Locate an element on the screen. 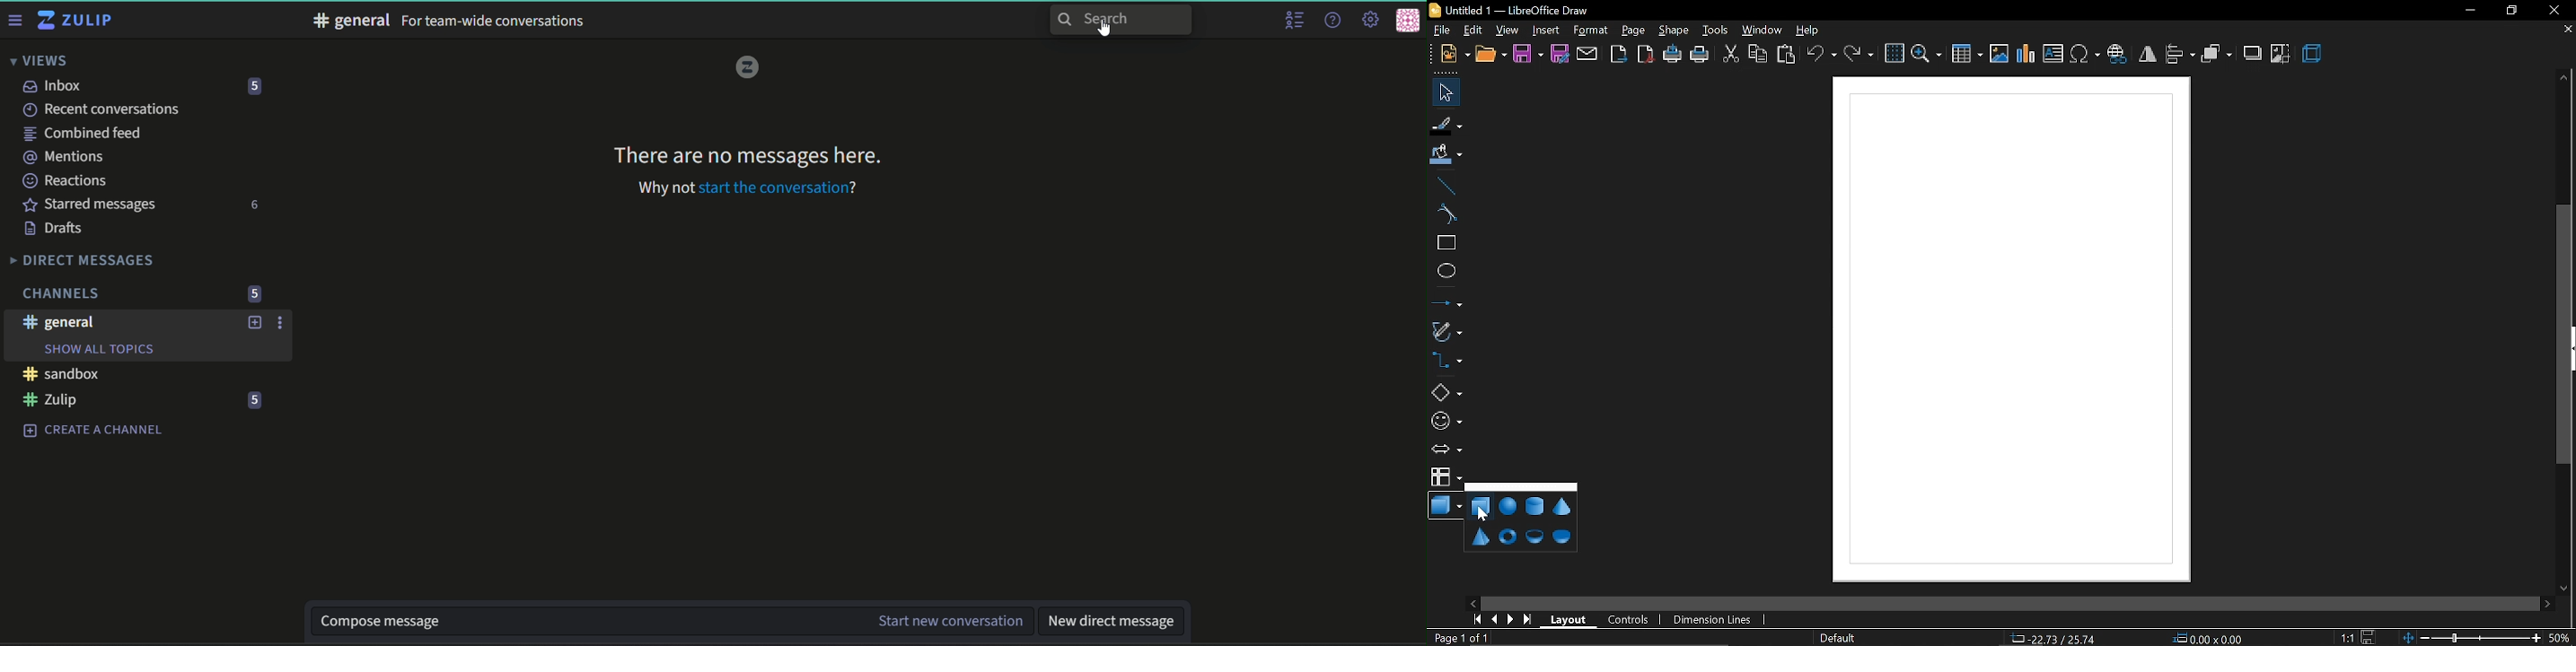  close is located at coordinates (2556, 9).